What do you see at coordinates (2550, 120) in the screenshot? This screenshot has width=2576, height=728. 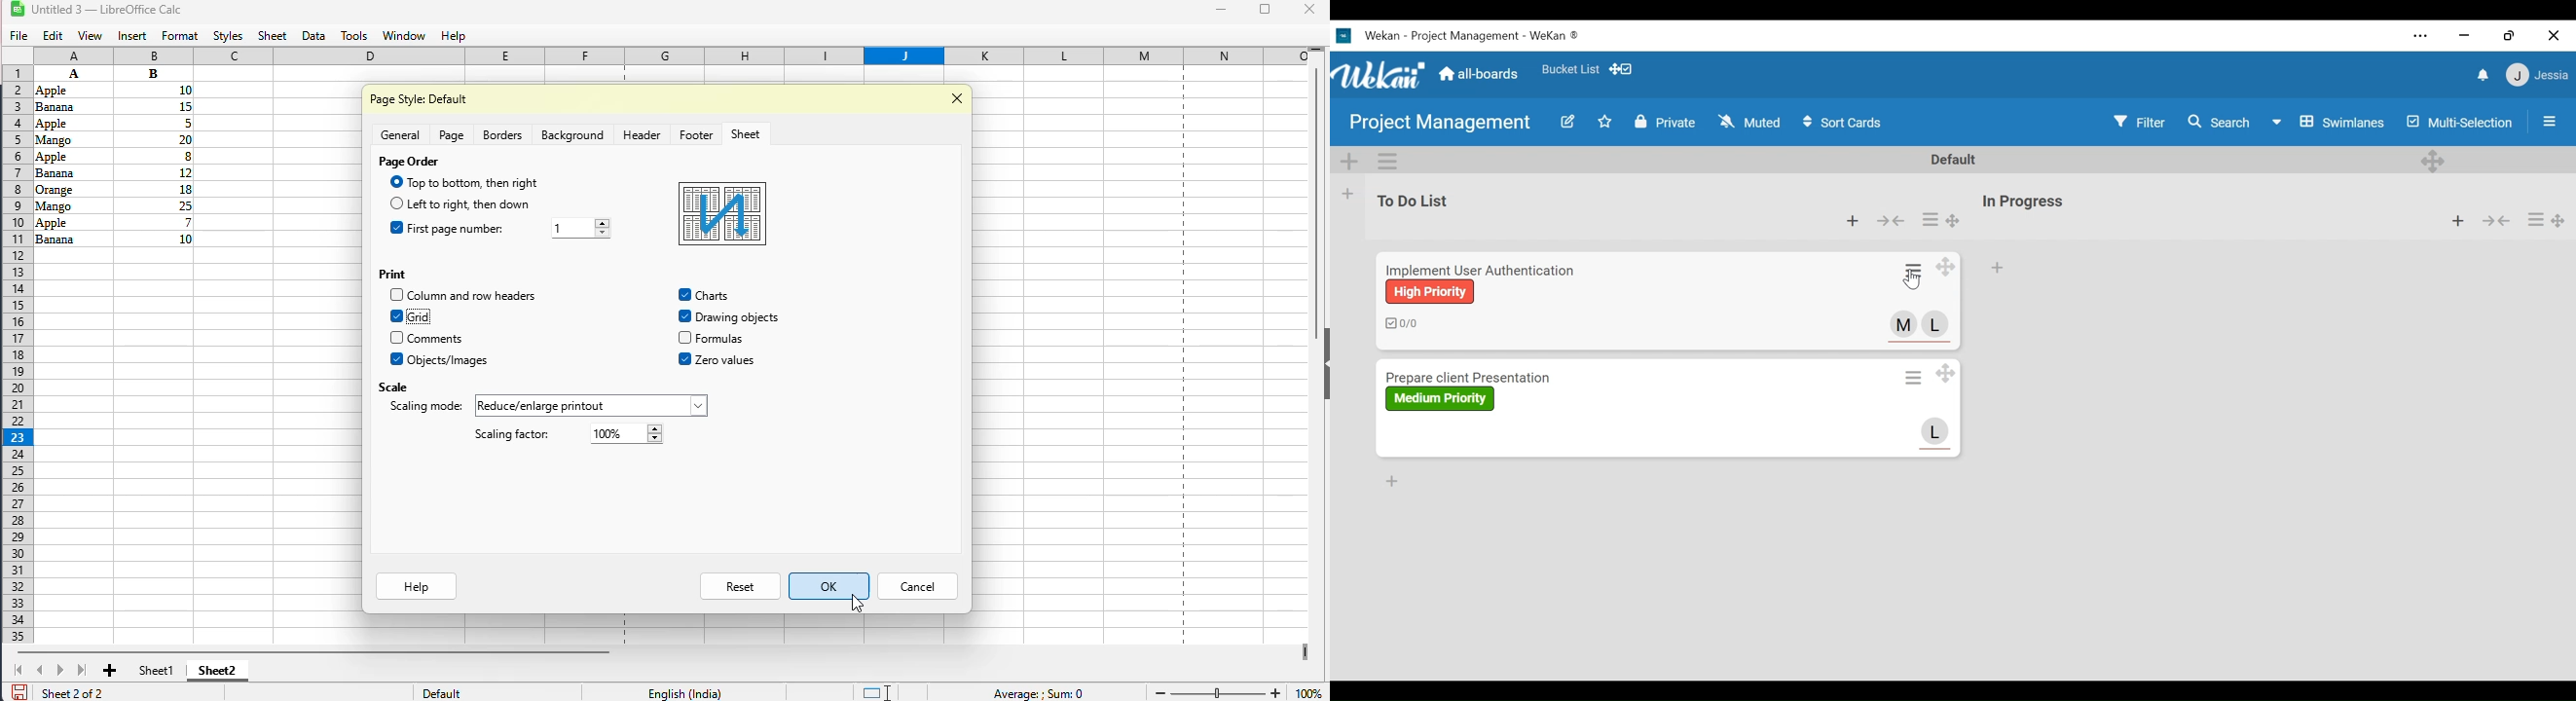 I see `Show/Hide Sidepane` at bounding box center [2550, 120].